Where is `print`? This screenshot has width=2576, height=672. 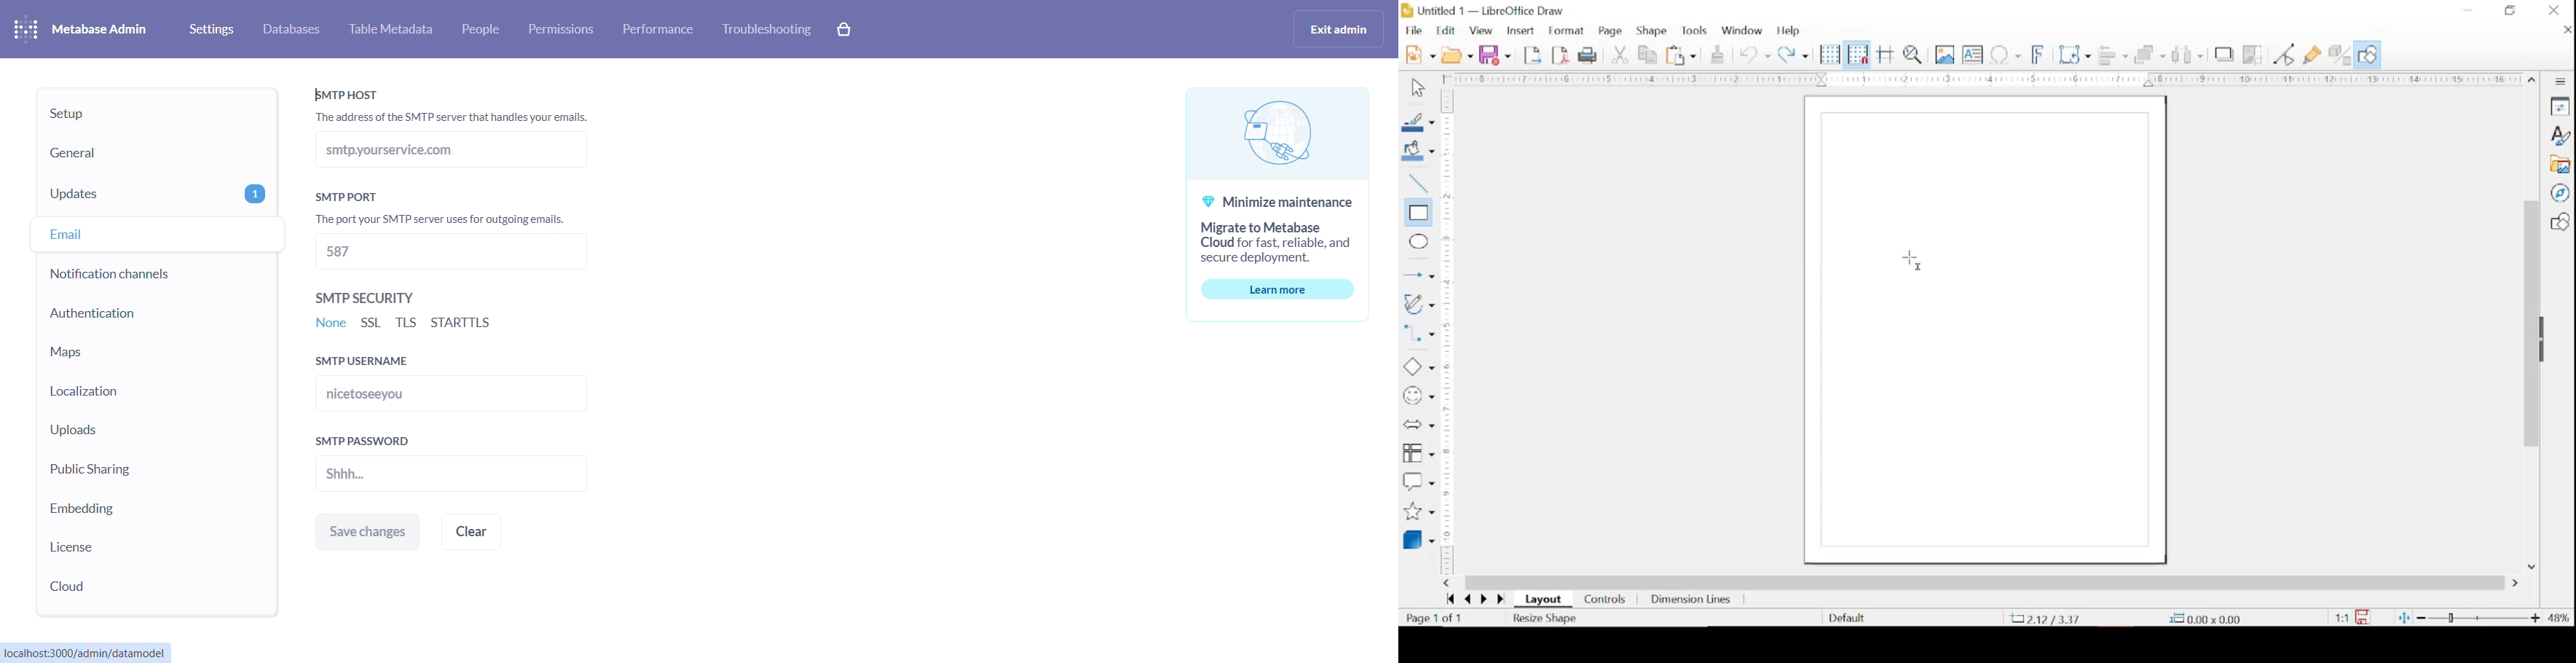
print is located at coordinates (1590, 55).